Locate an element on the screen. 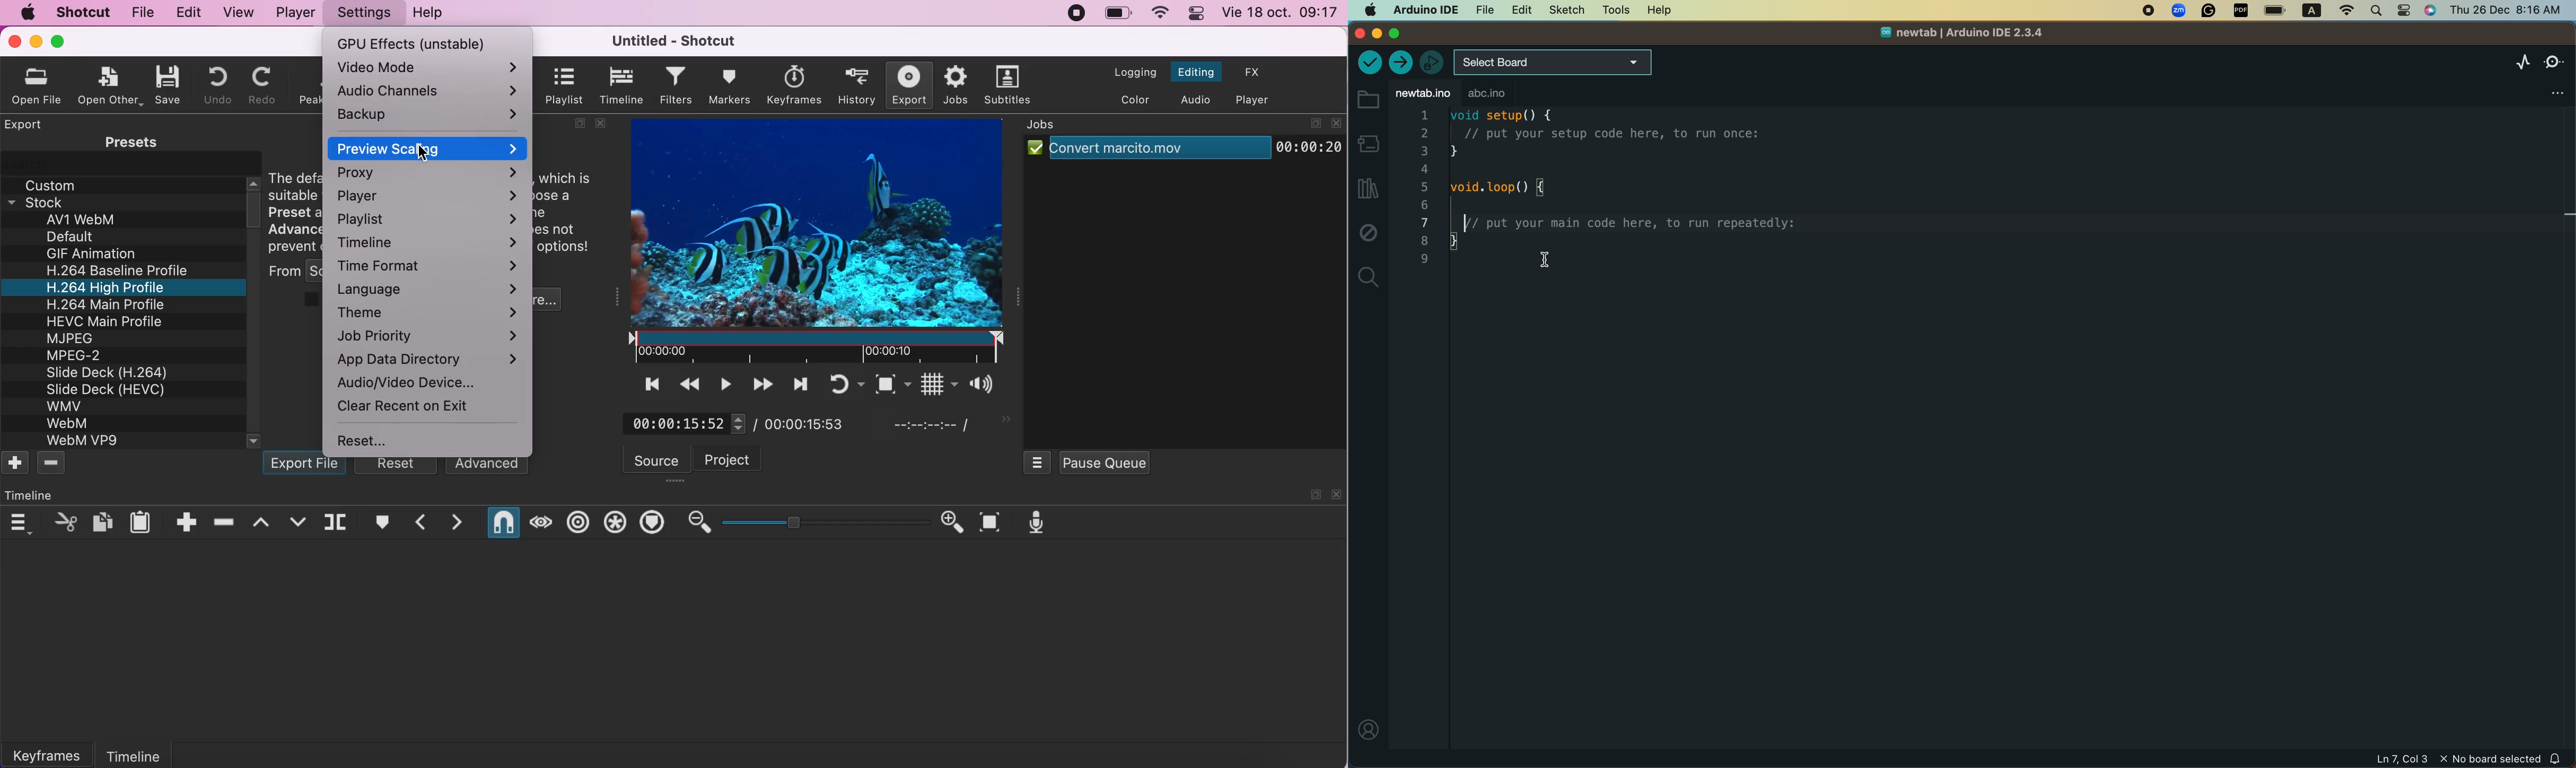 The height and width of the screenshot is (784, 2576). view is located at coordinates (236, 12).